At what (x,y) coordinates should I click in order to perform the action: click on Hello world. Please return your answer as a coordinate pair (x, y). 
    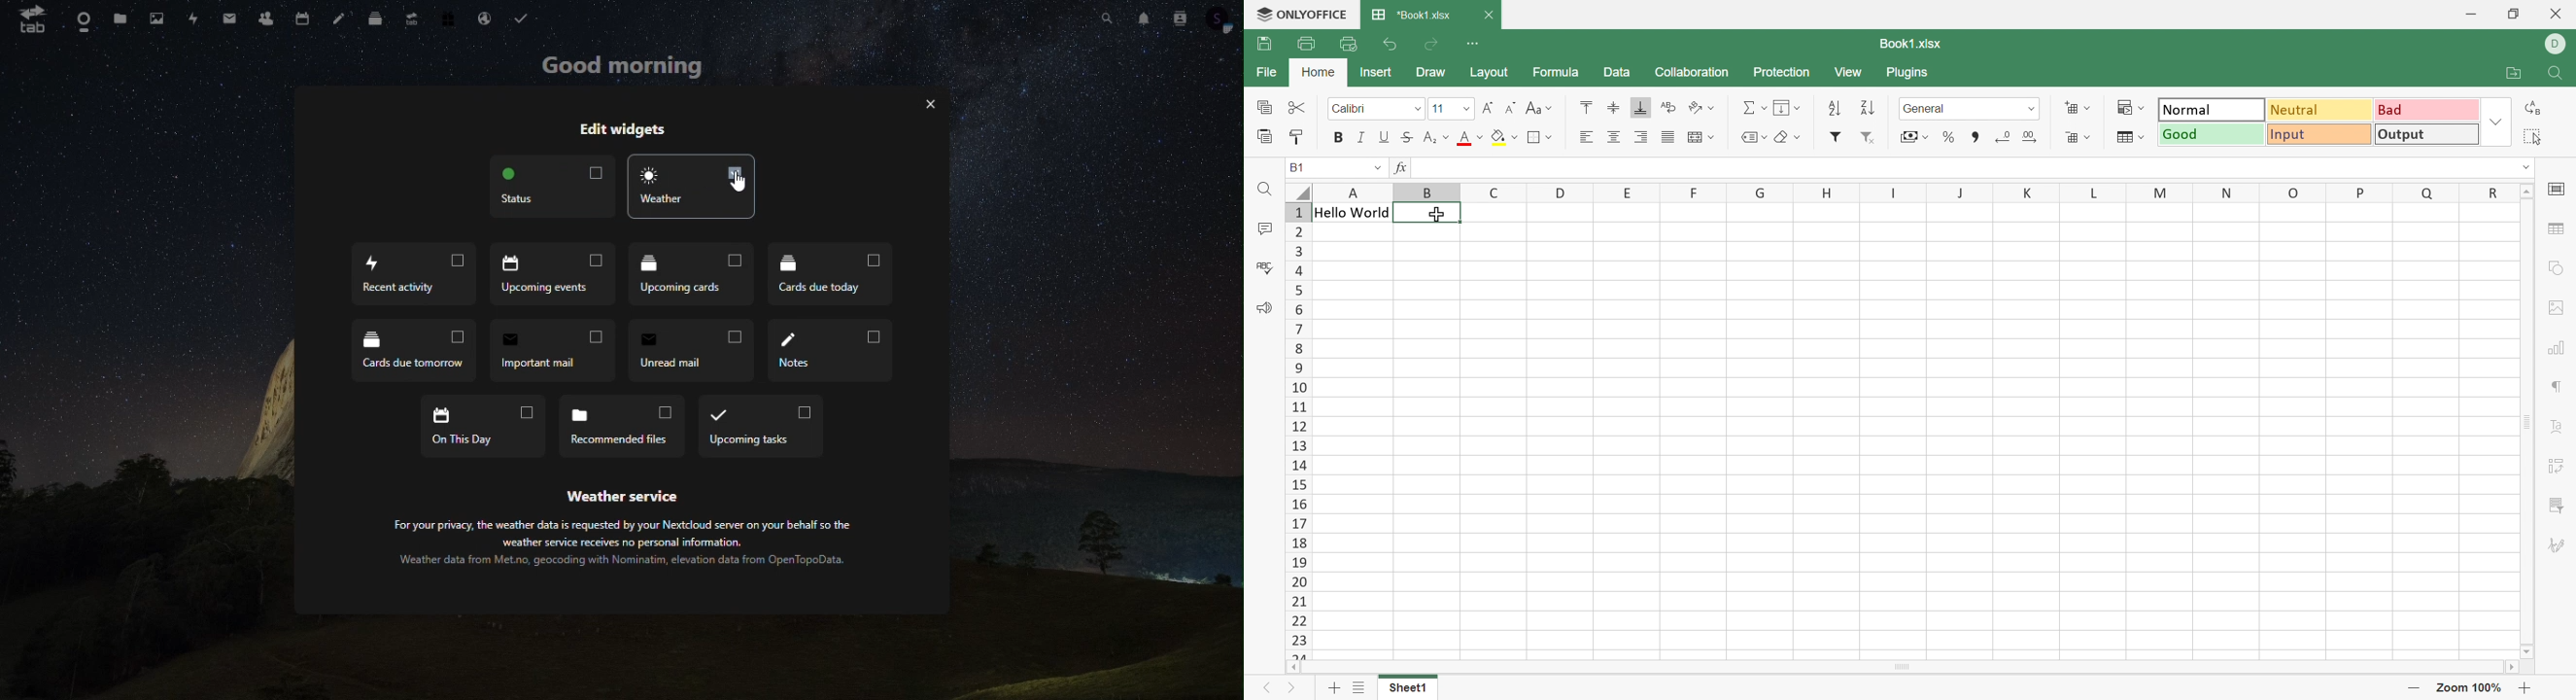
    Looking at the image, I should click on (1351, 213).